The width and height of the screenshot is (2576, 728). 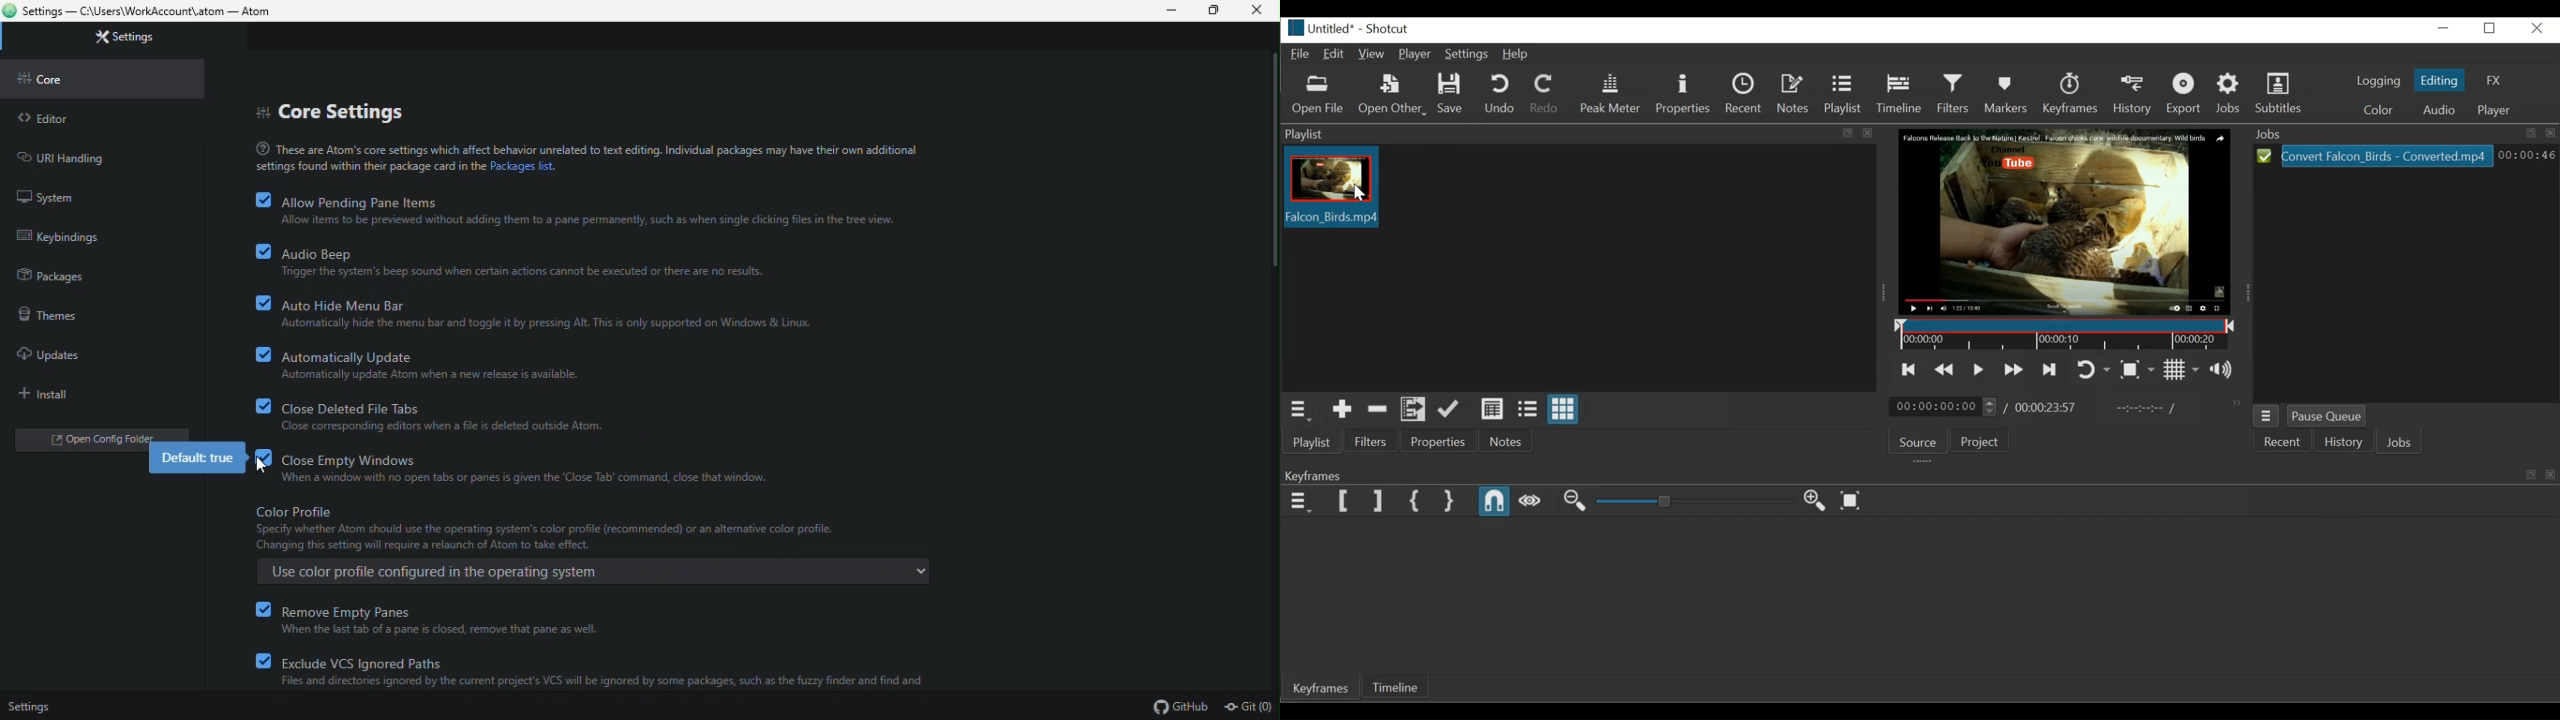 What do you see at coordinates (1495, 502) in the screenshot?
I see `Snap` at bounding box center [1495, 502].